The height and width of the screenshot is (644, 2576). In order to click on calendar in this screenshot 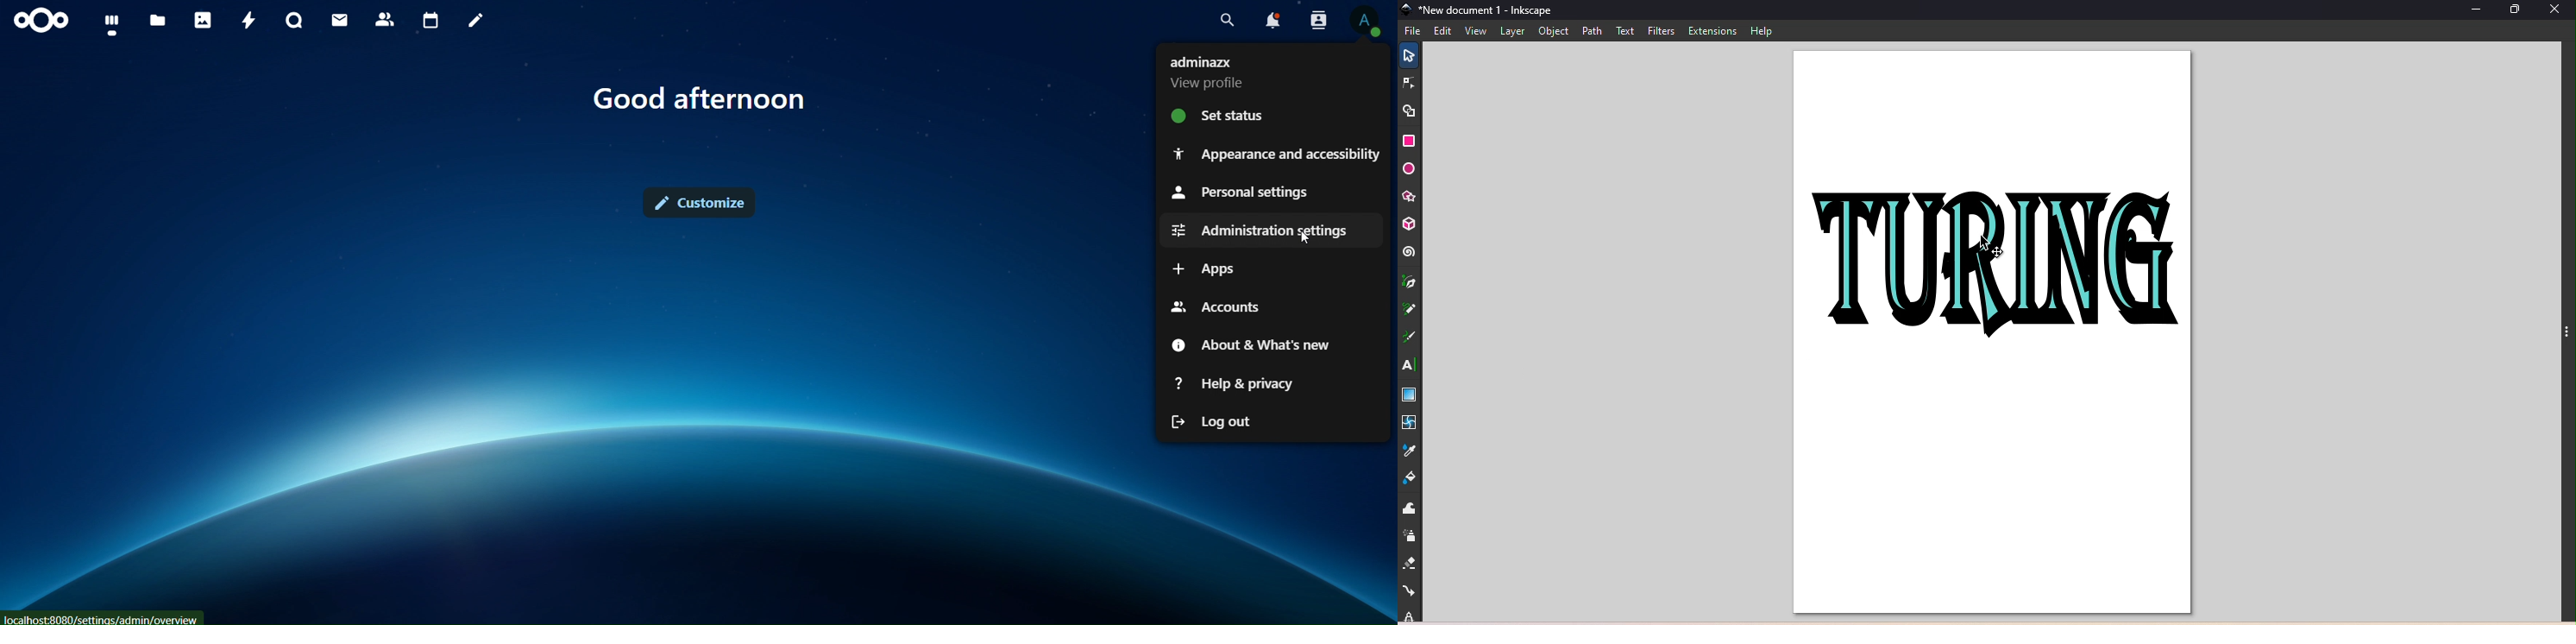, I will do `click(432, 19)`.